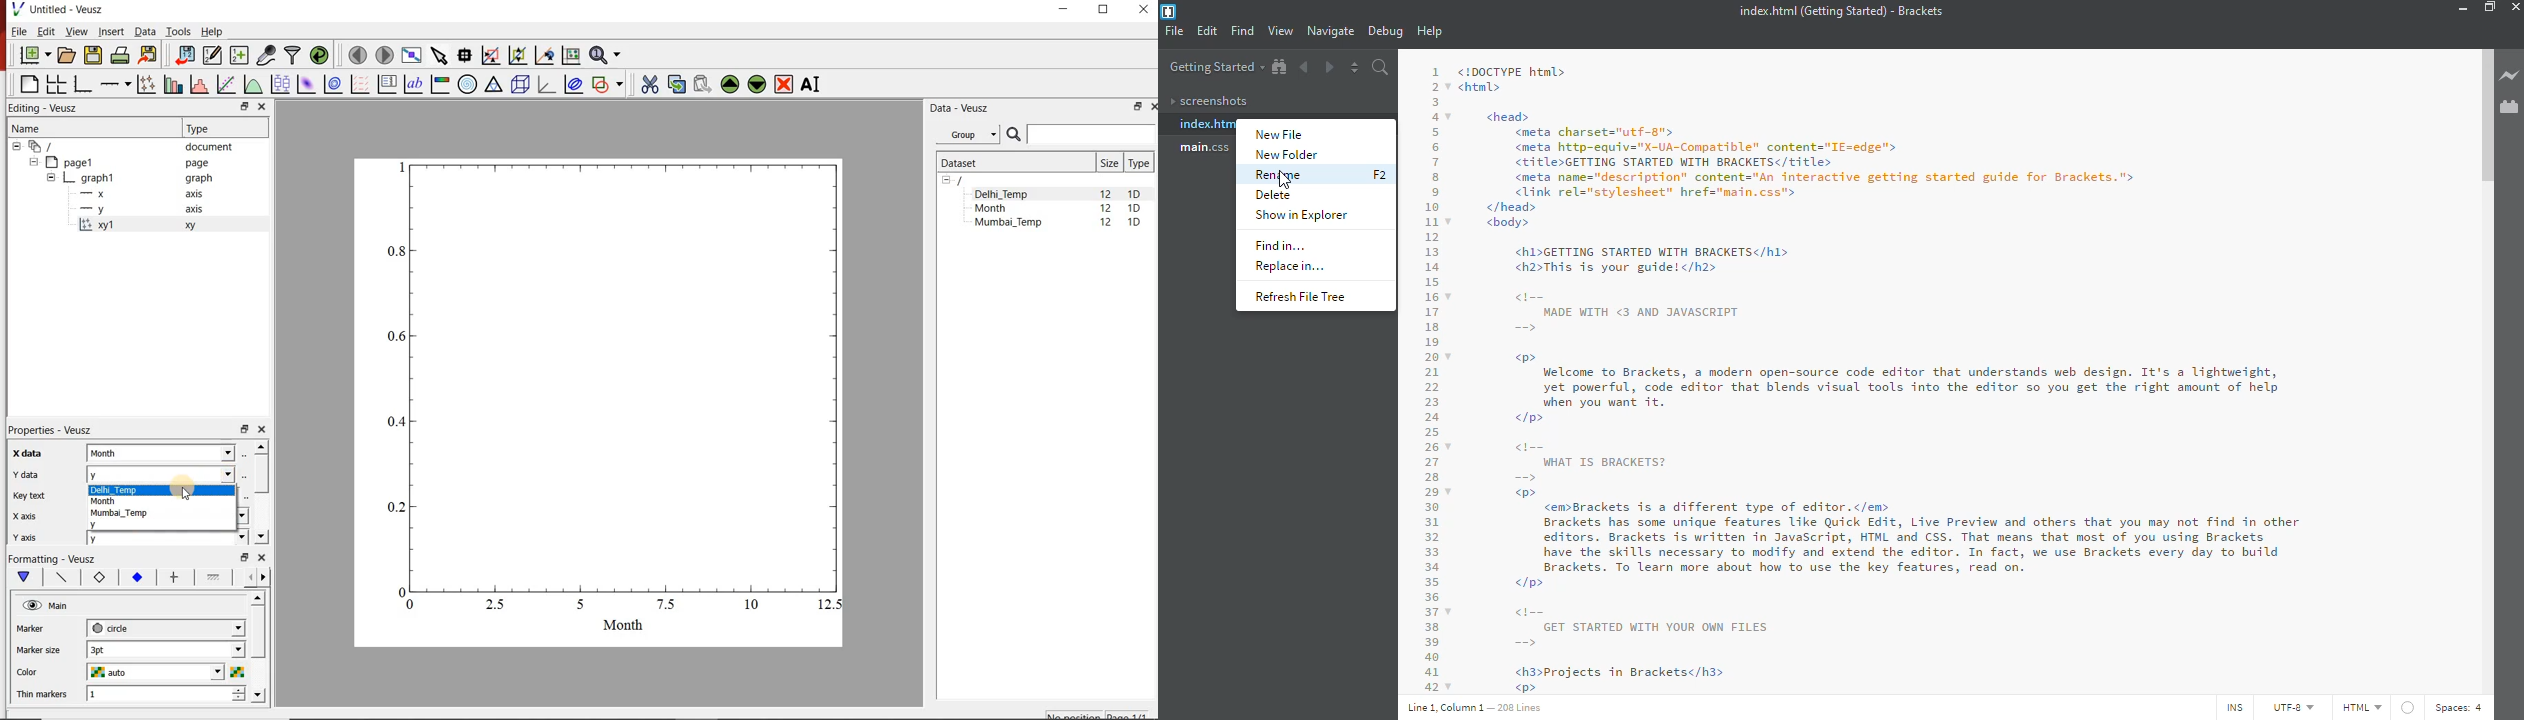 The height and width of the screenshot is (728, 2548). Describe the element at coordinates (120, 56) in the screenshot. I see `print the document` at that location.